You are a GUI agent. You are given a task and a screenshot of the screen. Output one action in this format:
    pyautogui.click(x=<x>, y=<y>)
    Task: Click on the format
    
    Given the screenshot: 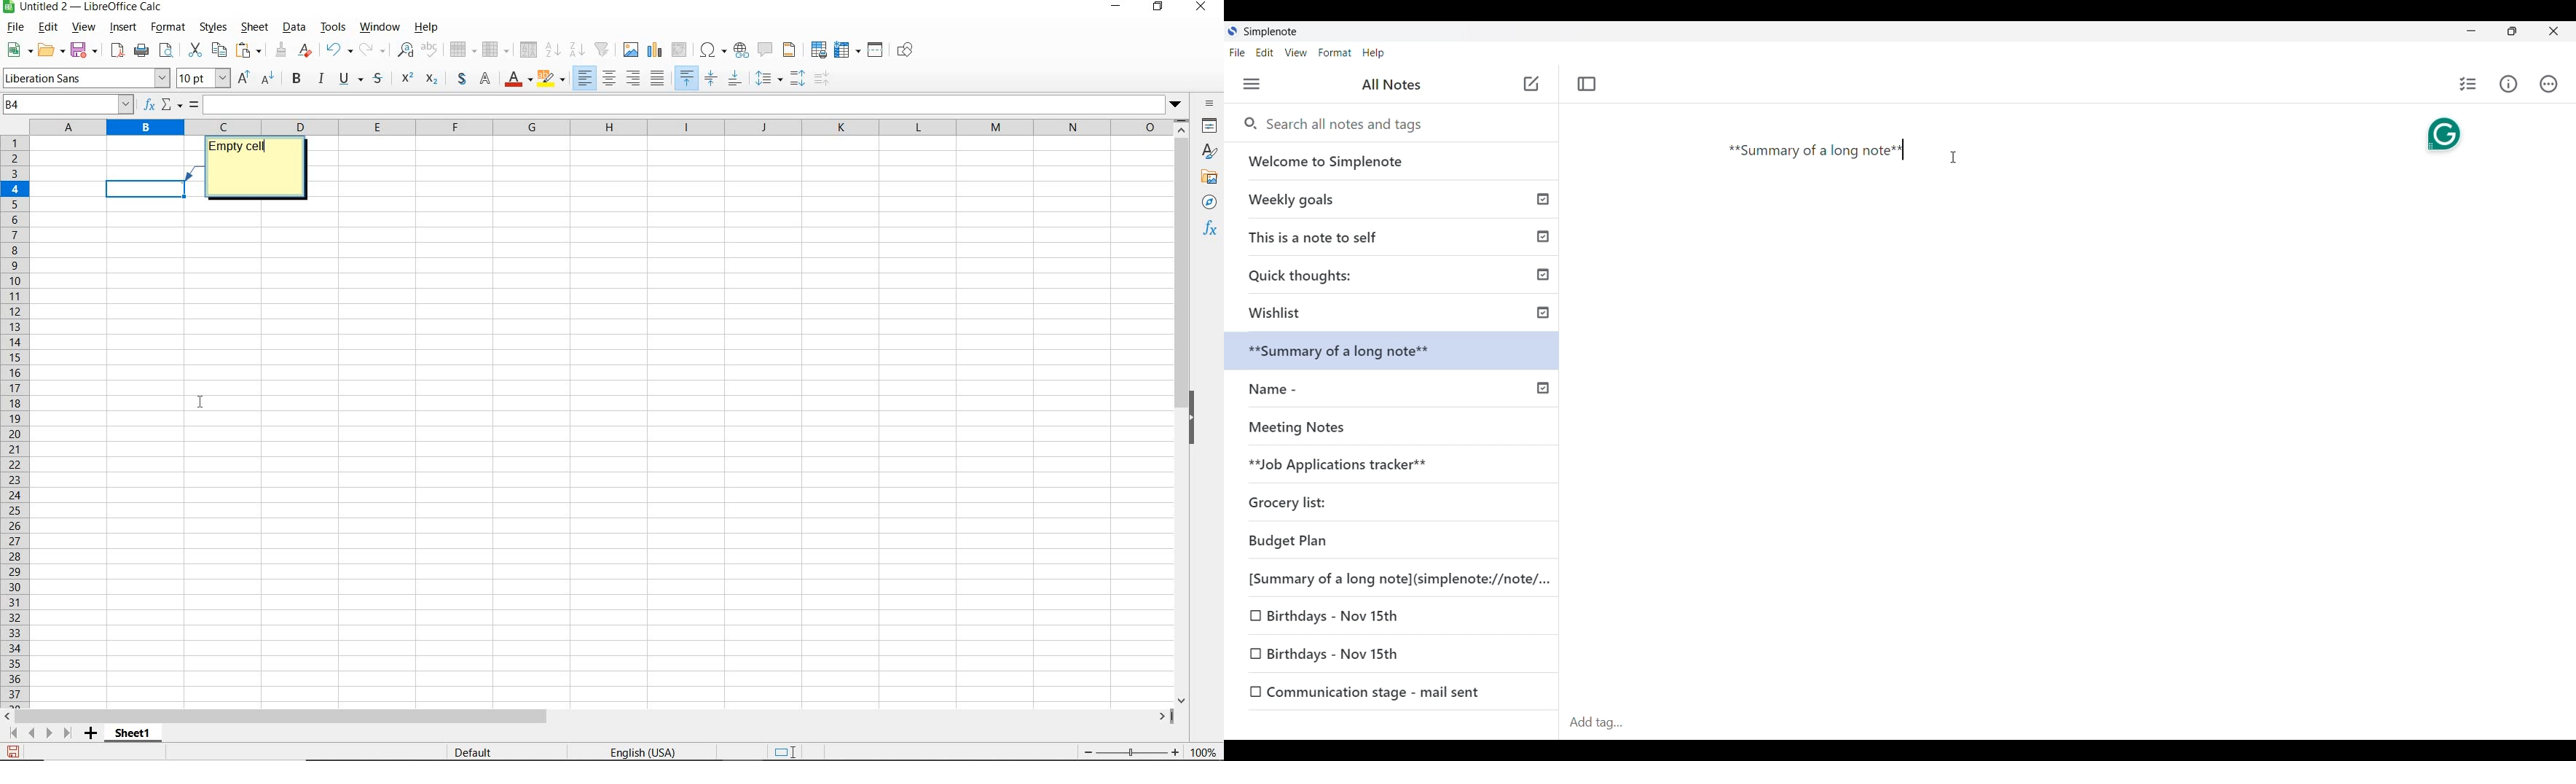 What is the action you would take?
    pyautogui.click(x=169, y=28)
    